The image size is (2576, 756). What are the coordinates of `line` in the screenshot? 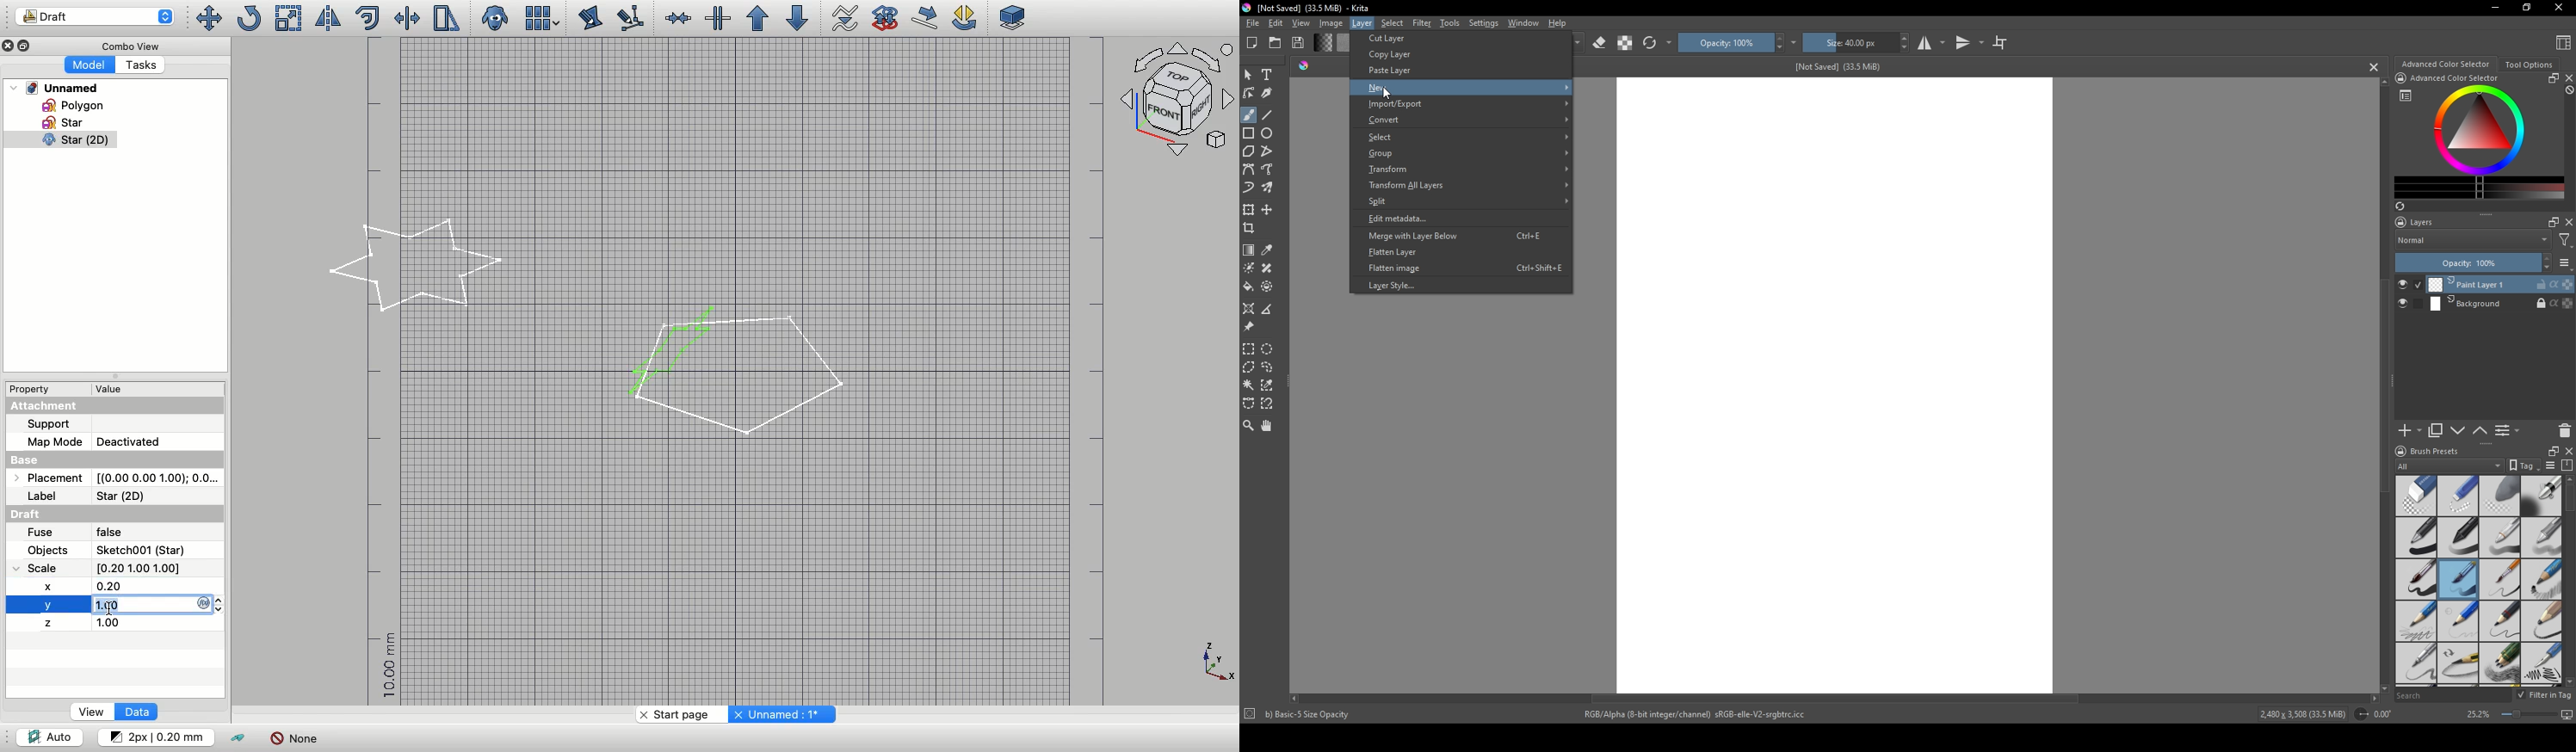 It's located at (1268, 115).